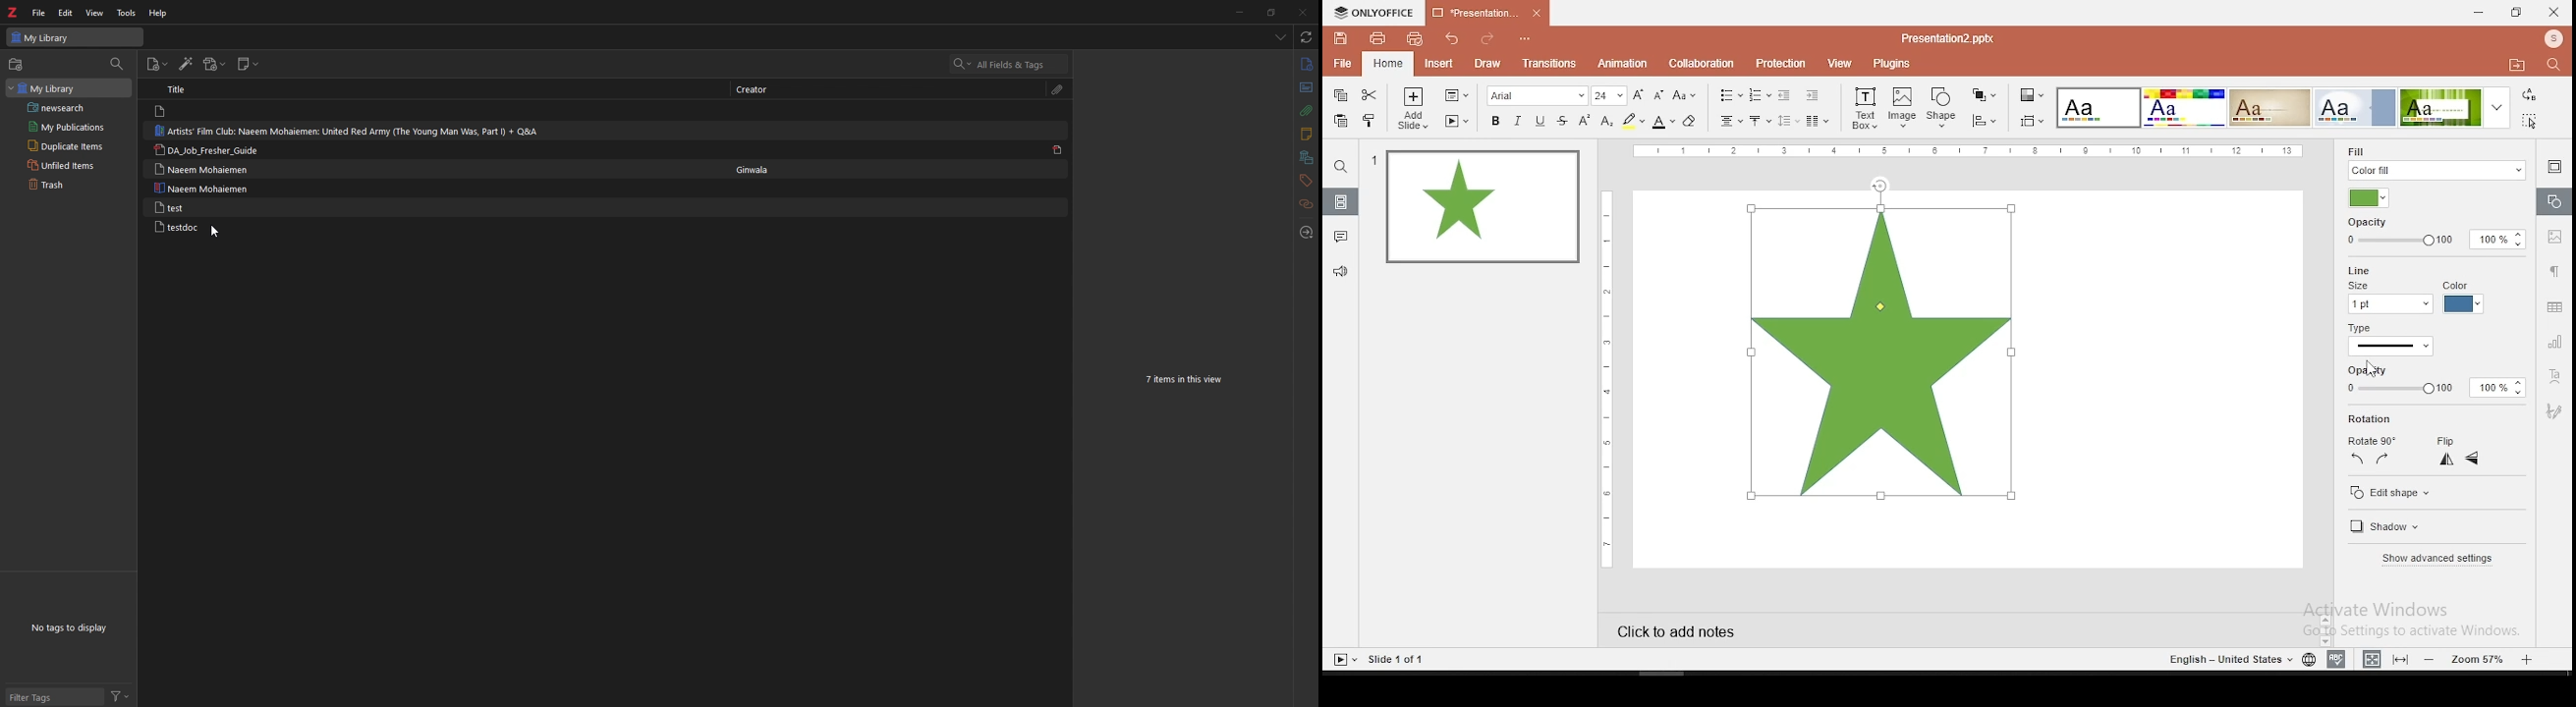  What do you see at coordinates (2480, 658) in the screenshot?
I see `zoom level` at bounding box center [2480, 658].